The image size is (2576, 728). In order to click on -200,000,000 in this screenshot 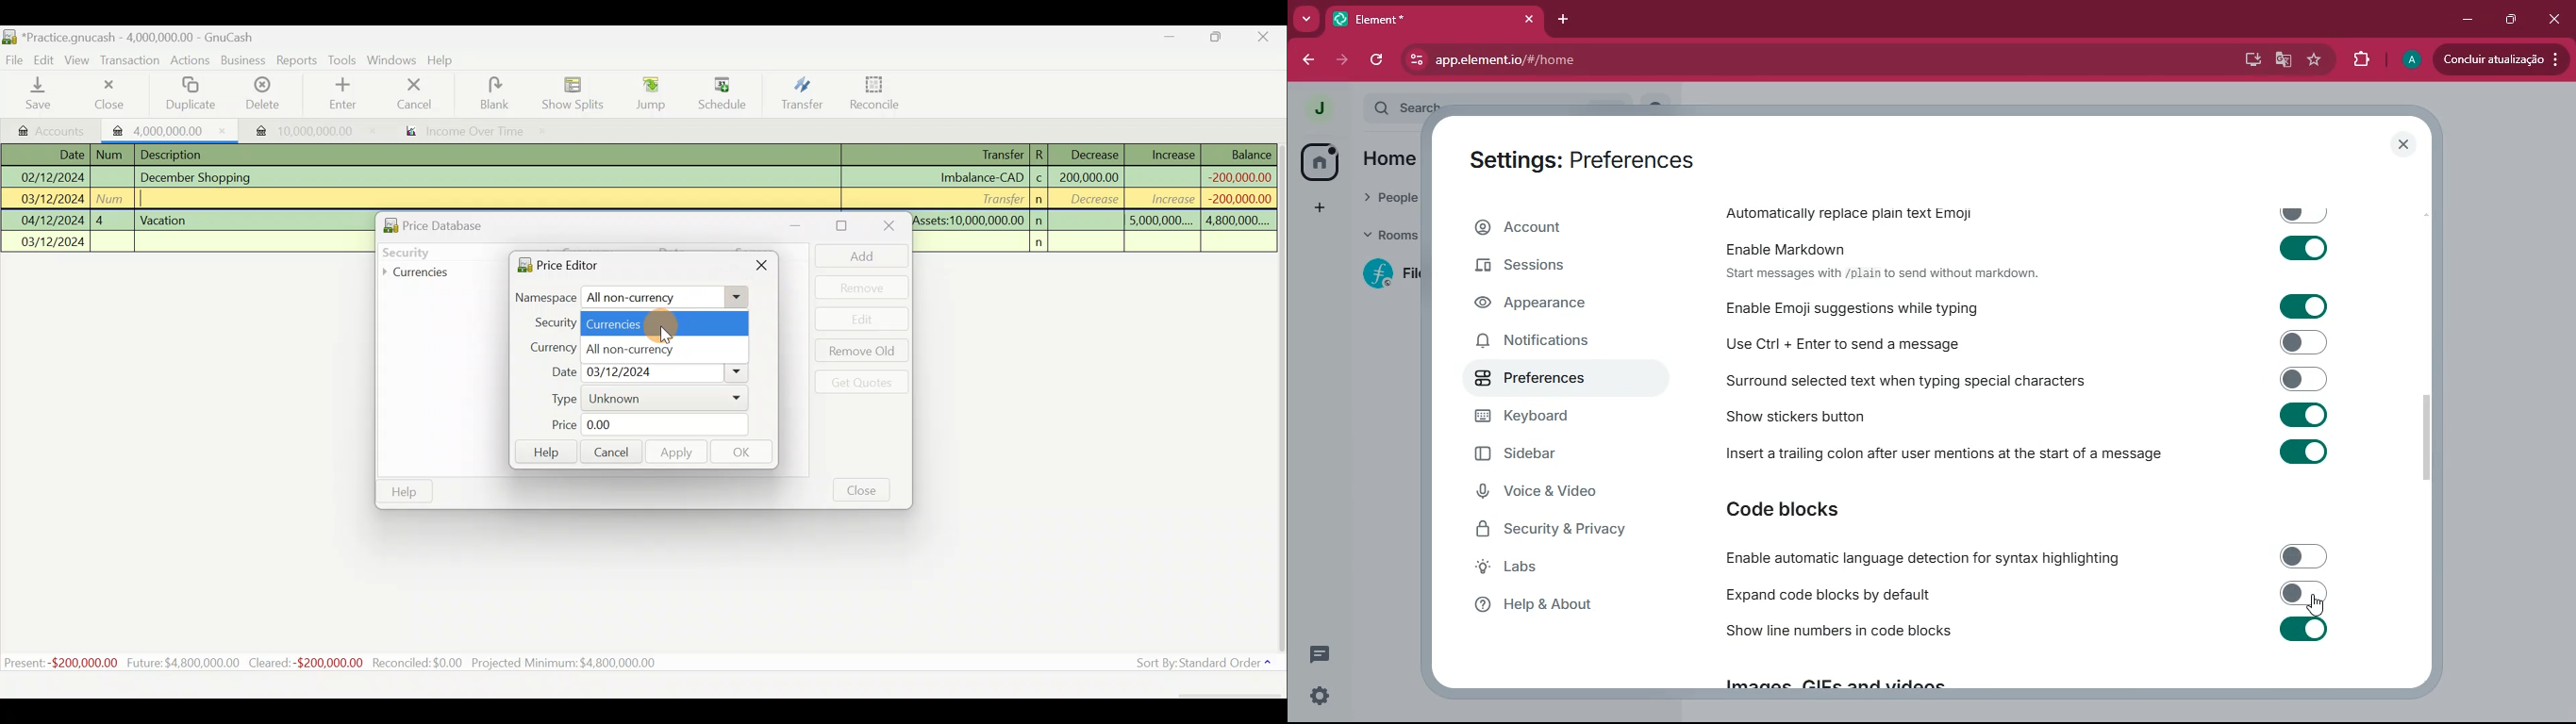, I will do `click(1235, 198)`.